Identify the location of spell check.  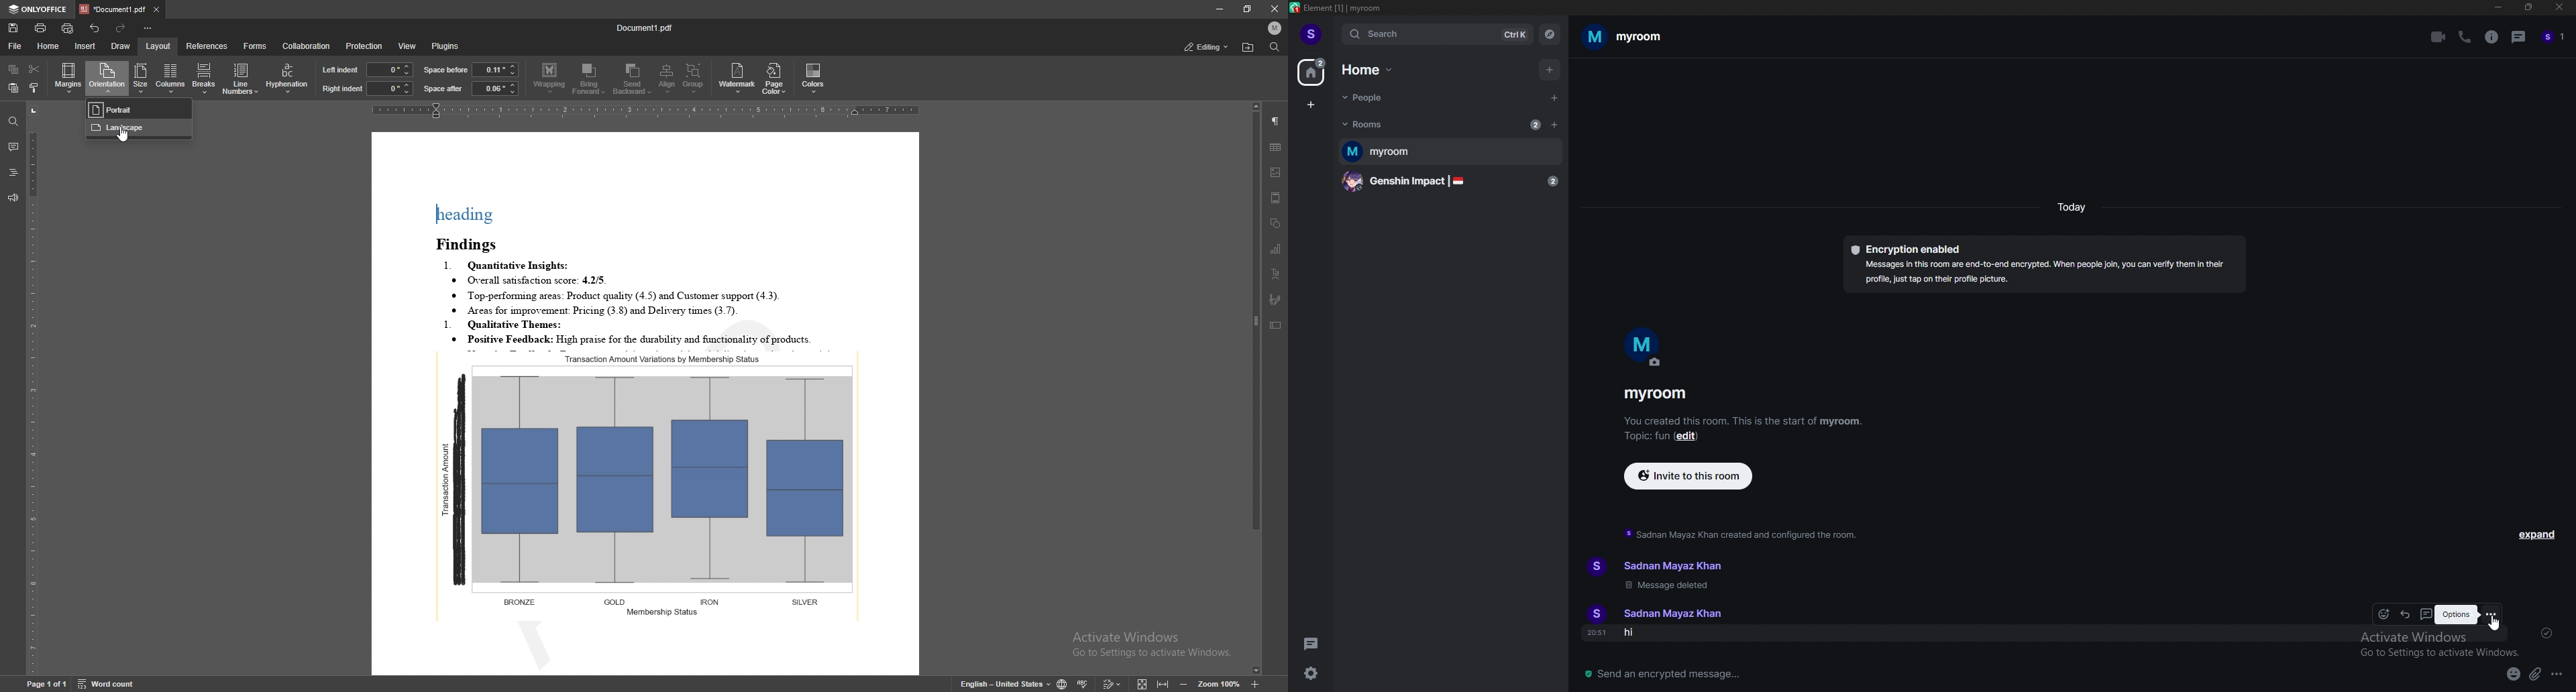
(1083, 683).